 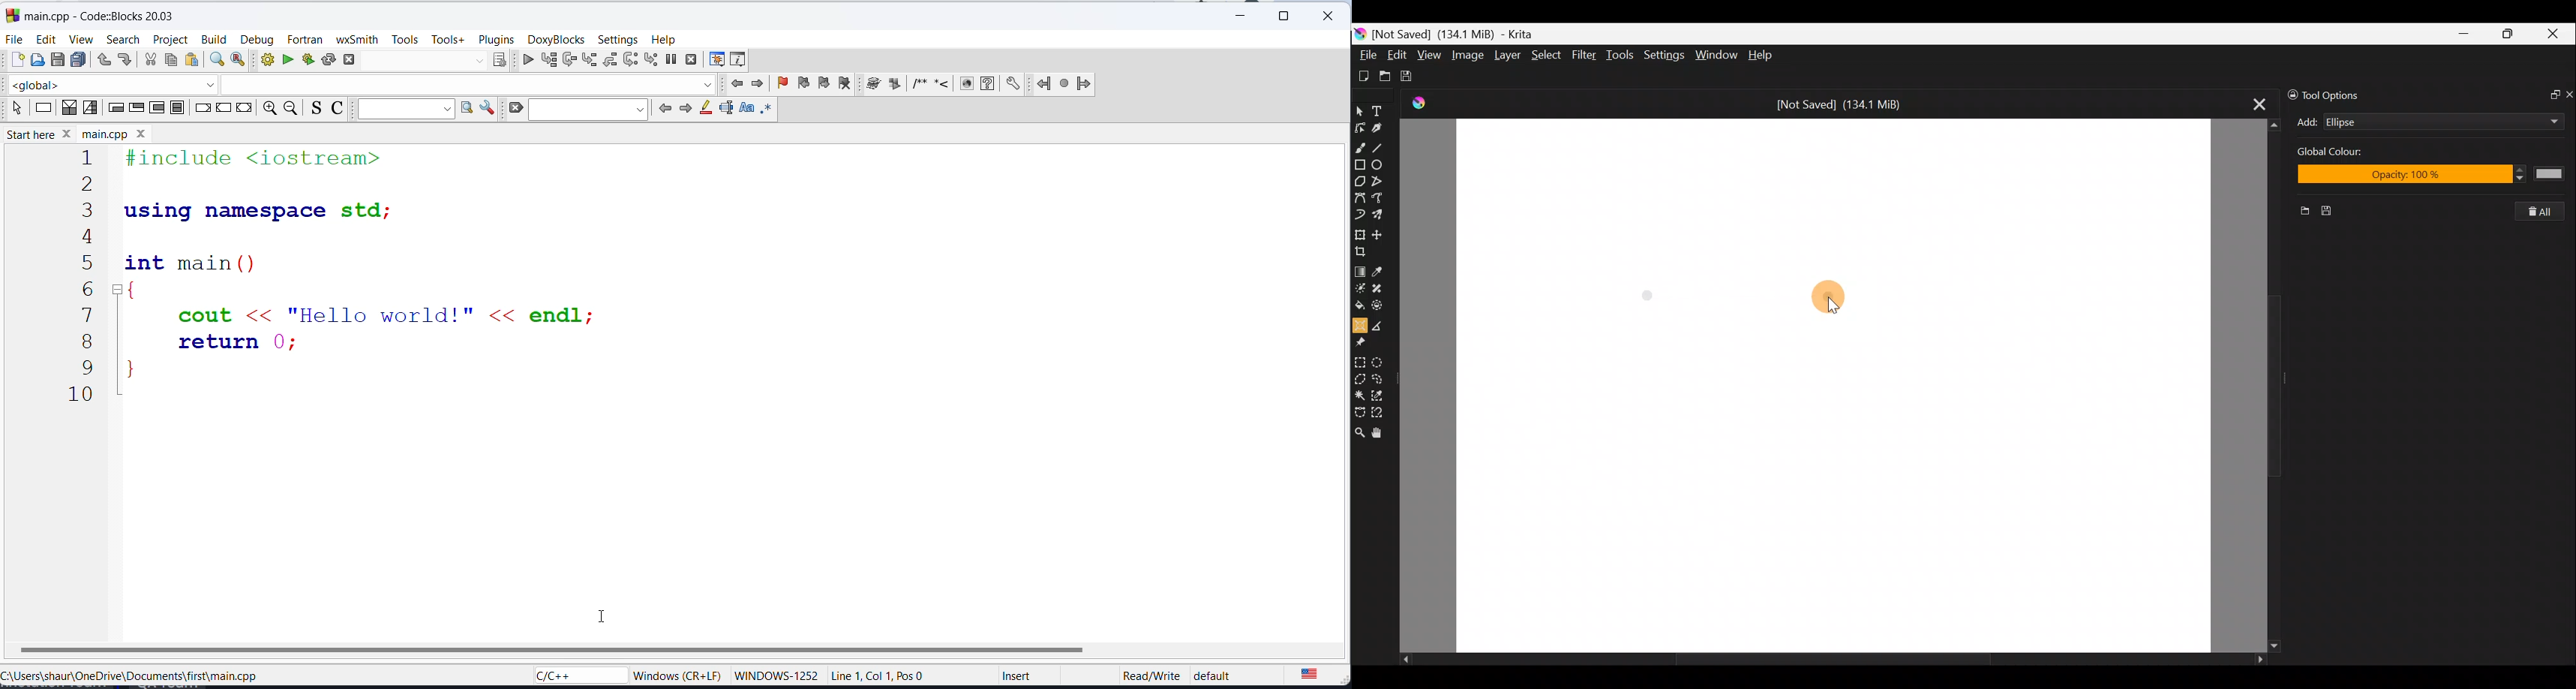 What do you see at coordinates (69, 110) in the screenshot?
I see `decision` at bounding box center [69, 110].